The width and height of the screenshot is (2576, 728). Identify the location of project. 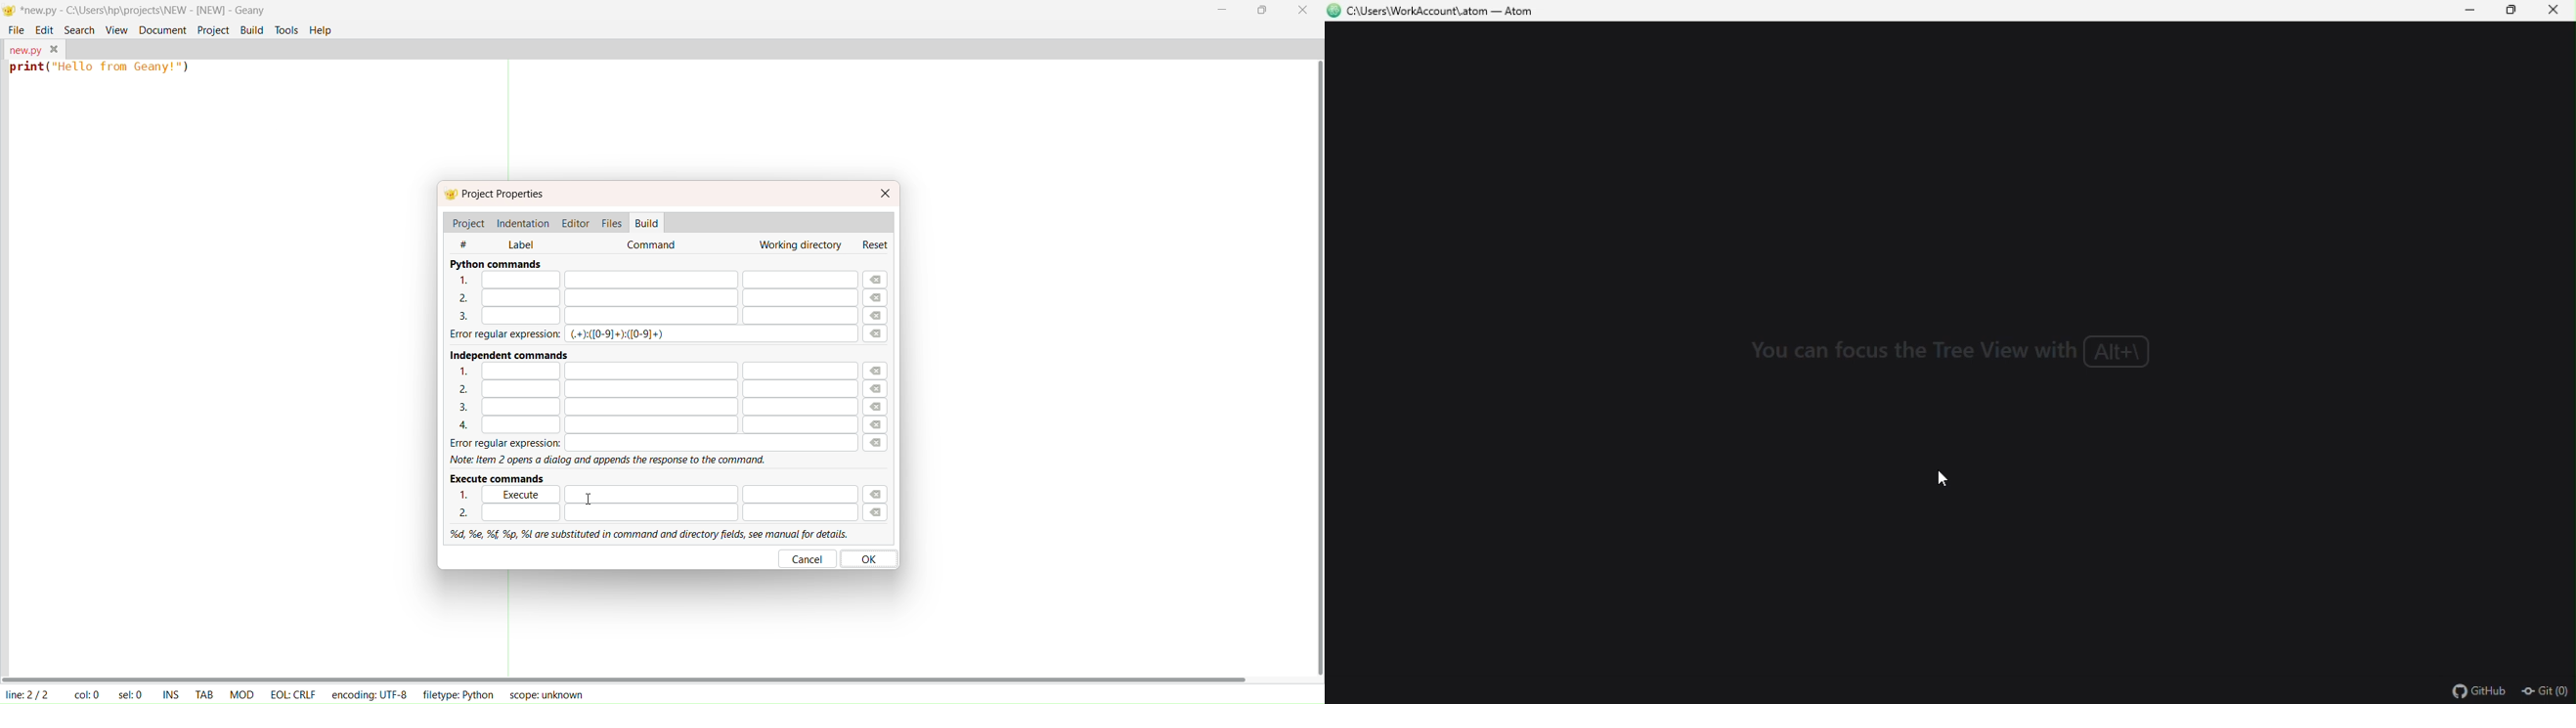
(212, 30).